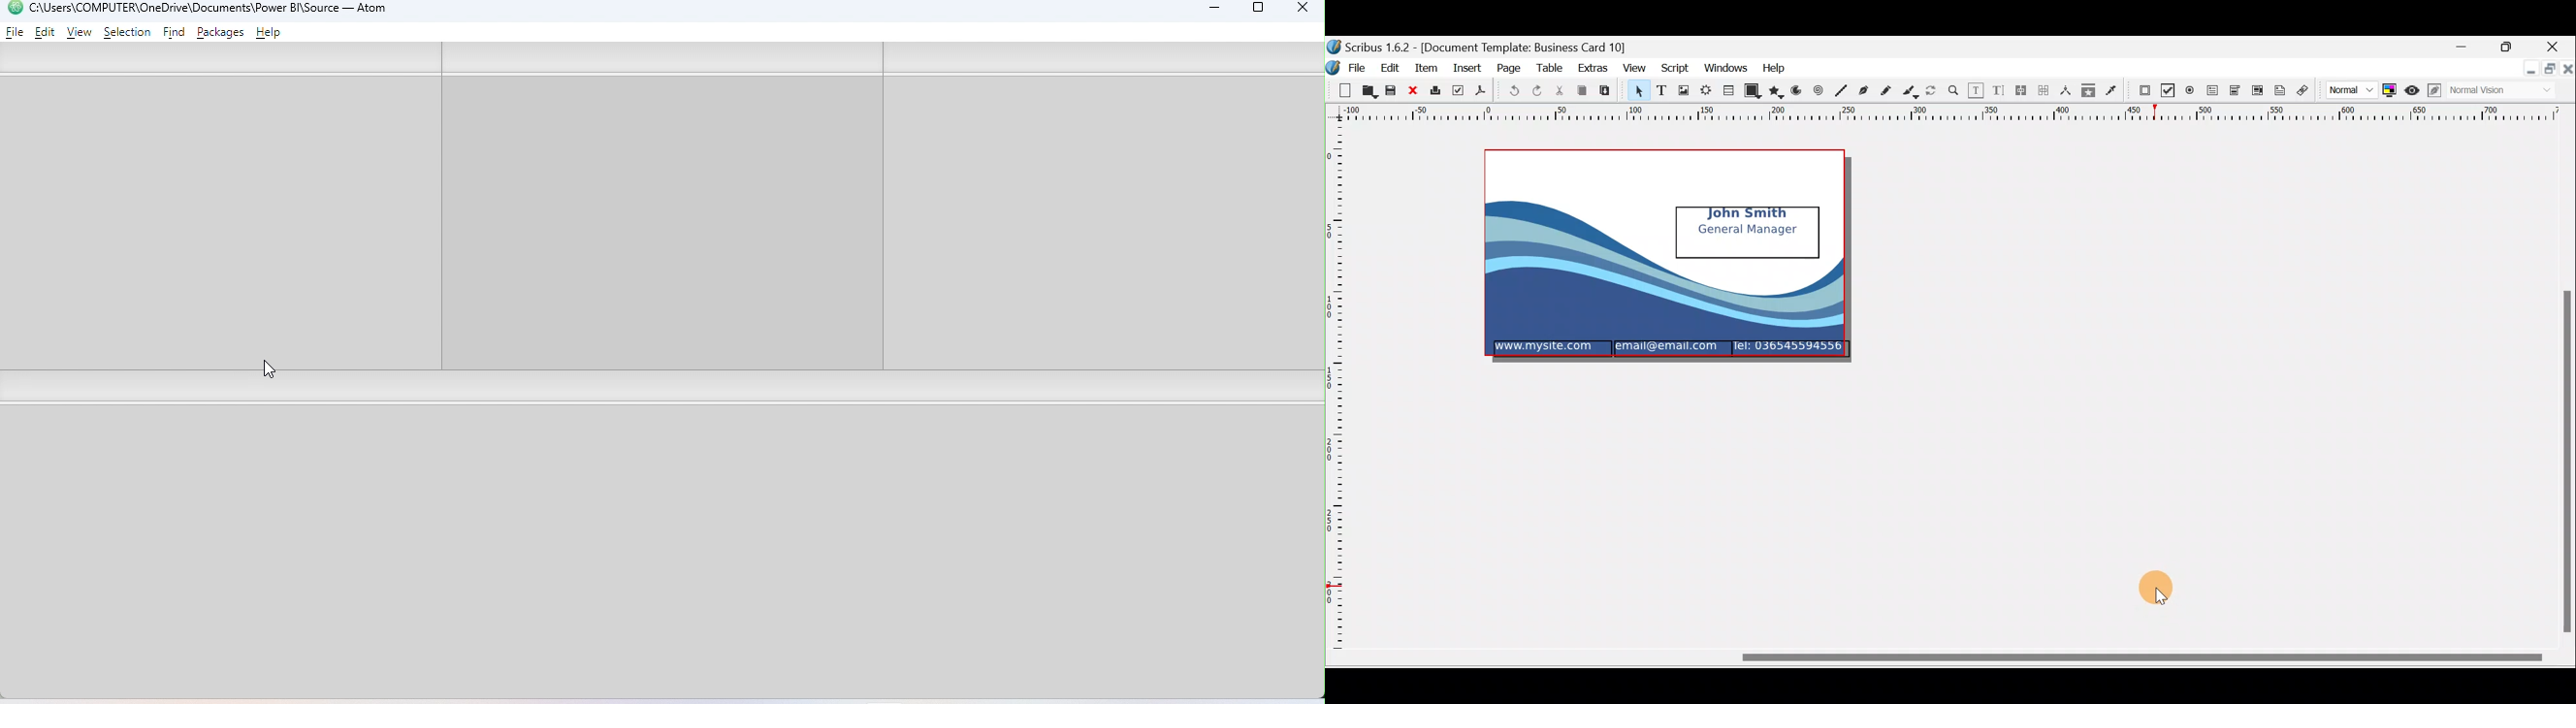 Image resolution: width=2576 pixels, height=728 pixels. Describe the element at coordinates (2234, 91) in the screenshot. I see `PDF combo box` at that location.